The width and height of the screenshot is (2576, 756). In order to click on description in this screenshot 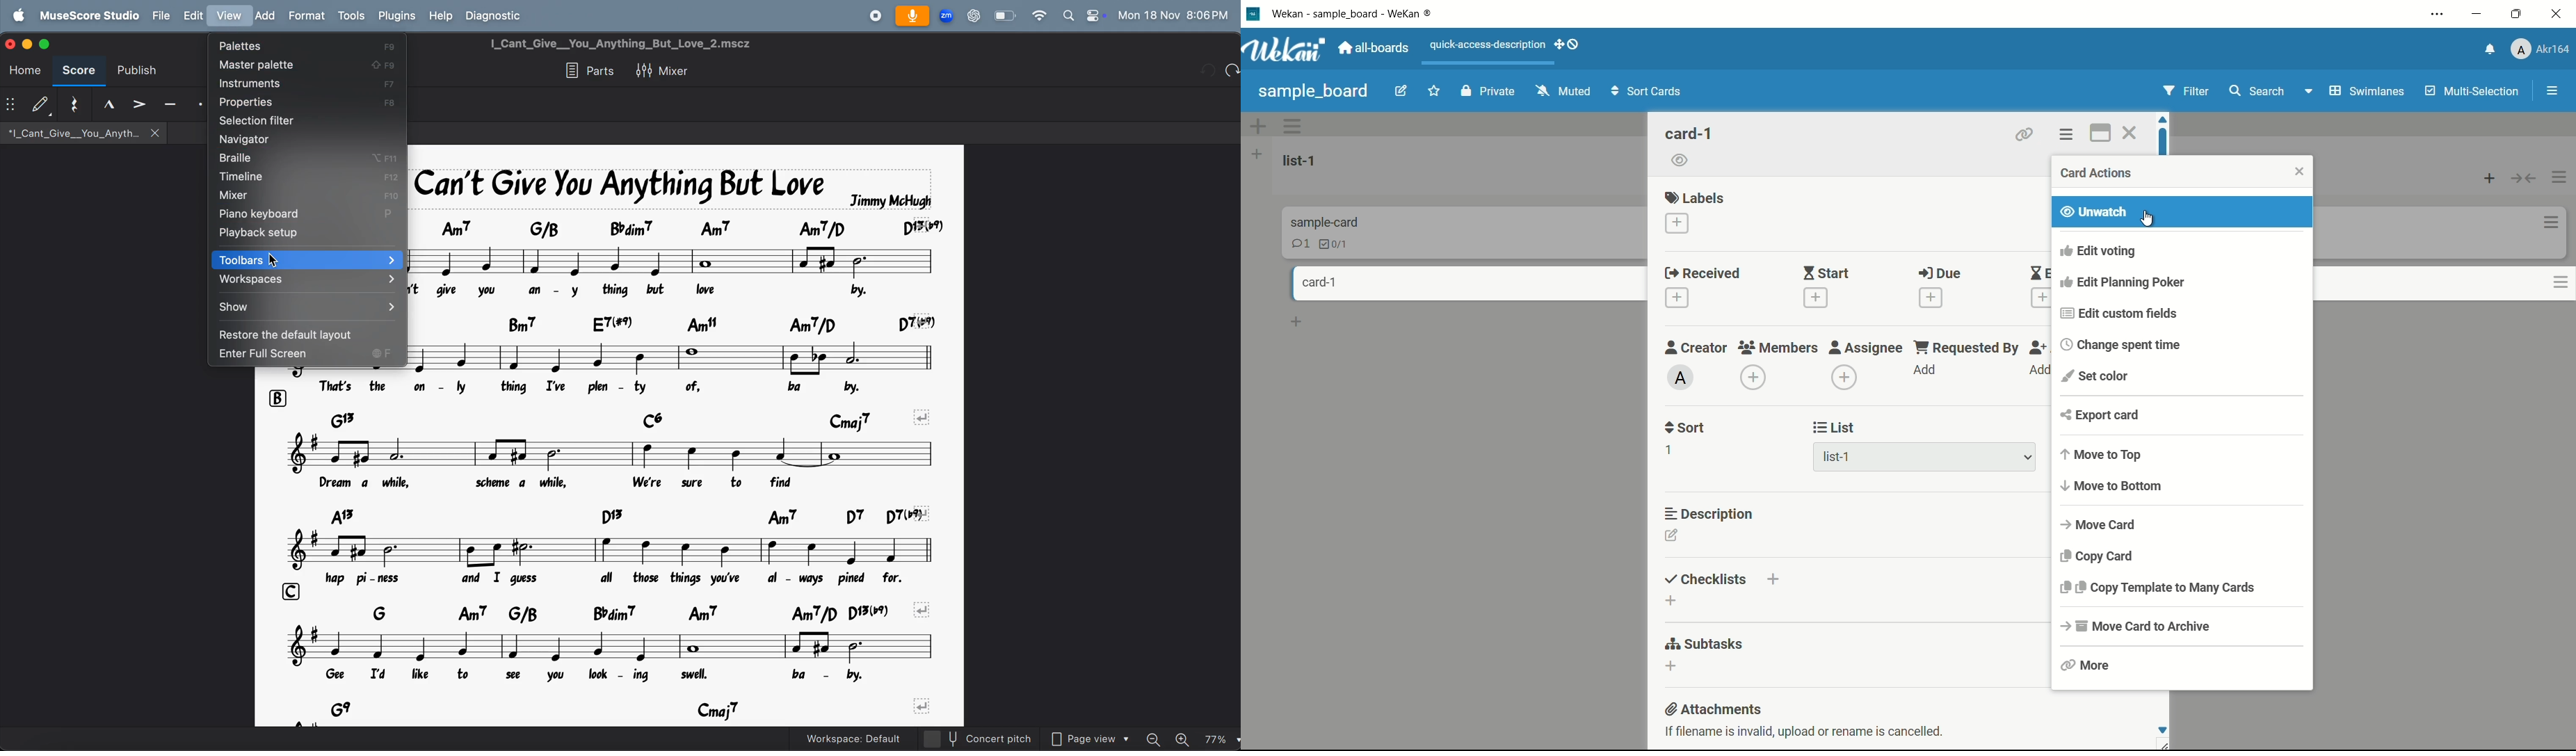, I will do `click(1709, 514)`.